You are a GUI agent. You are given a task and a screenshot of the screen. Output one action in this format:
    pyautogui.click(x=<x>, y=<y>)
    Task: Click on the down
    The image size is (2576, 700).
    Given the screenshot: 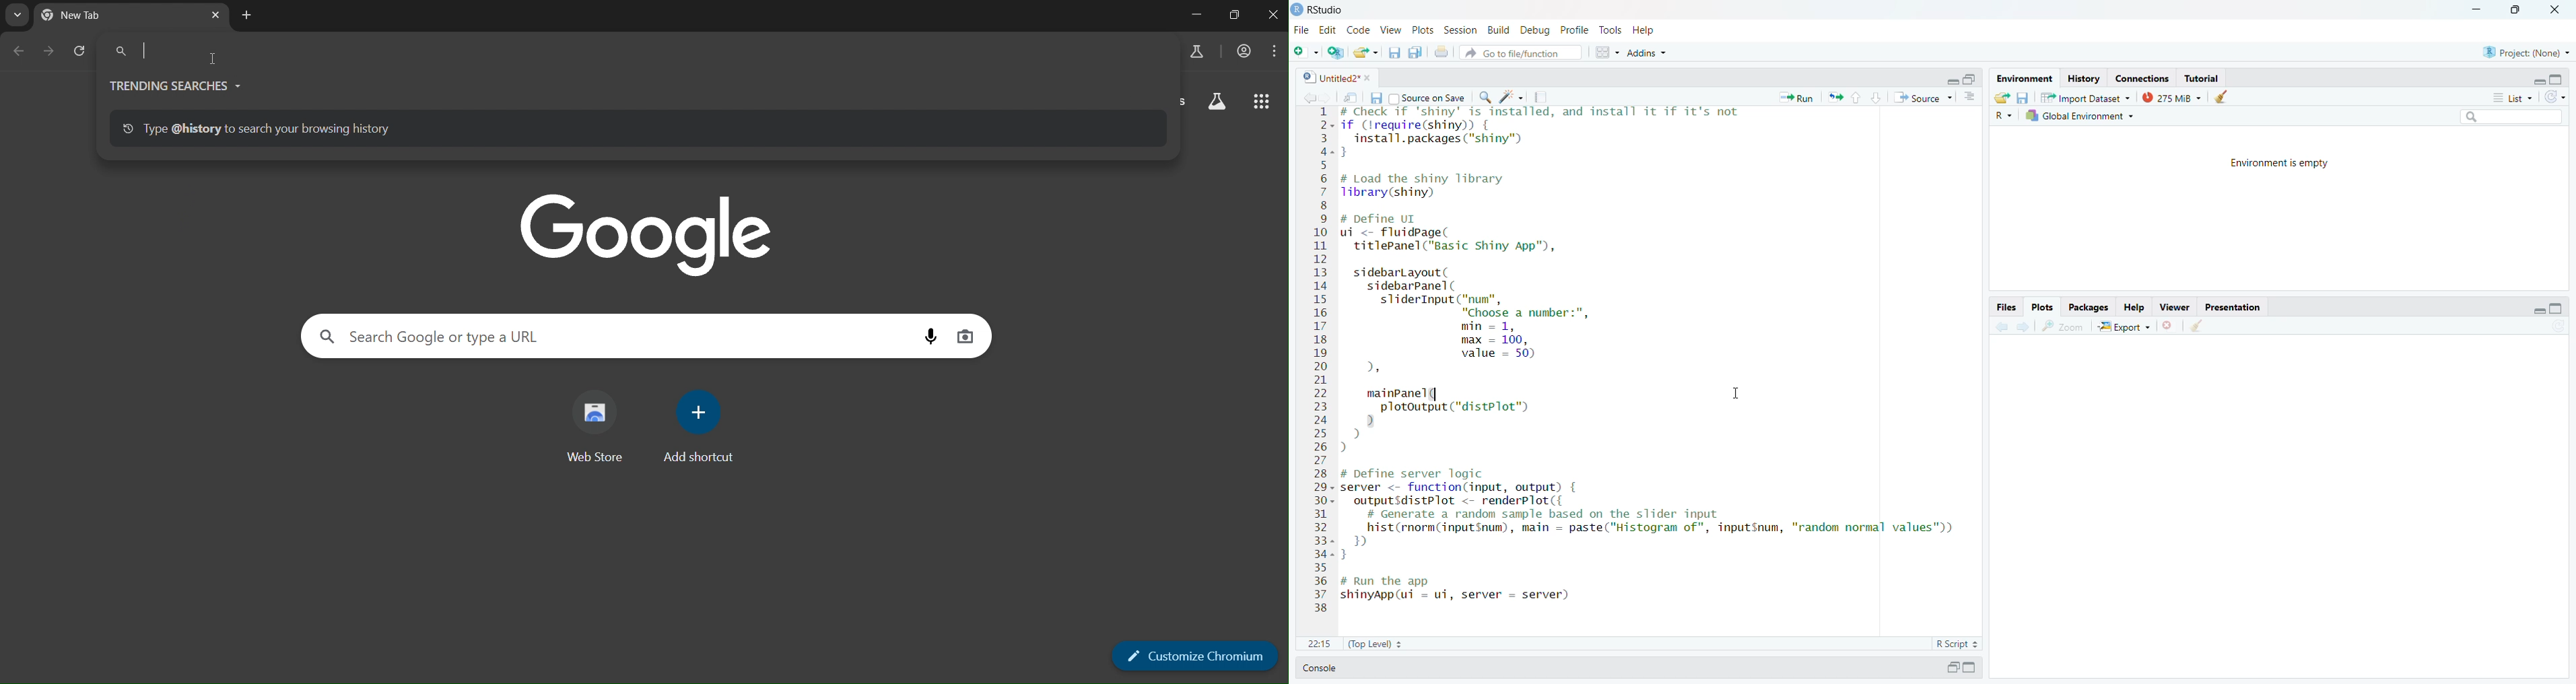 What is the action you would take?
    pyautogui.click(x=1877, y=98)
    